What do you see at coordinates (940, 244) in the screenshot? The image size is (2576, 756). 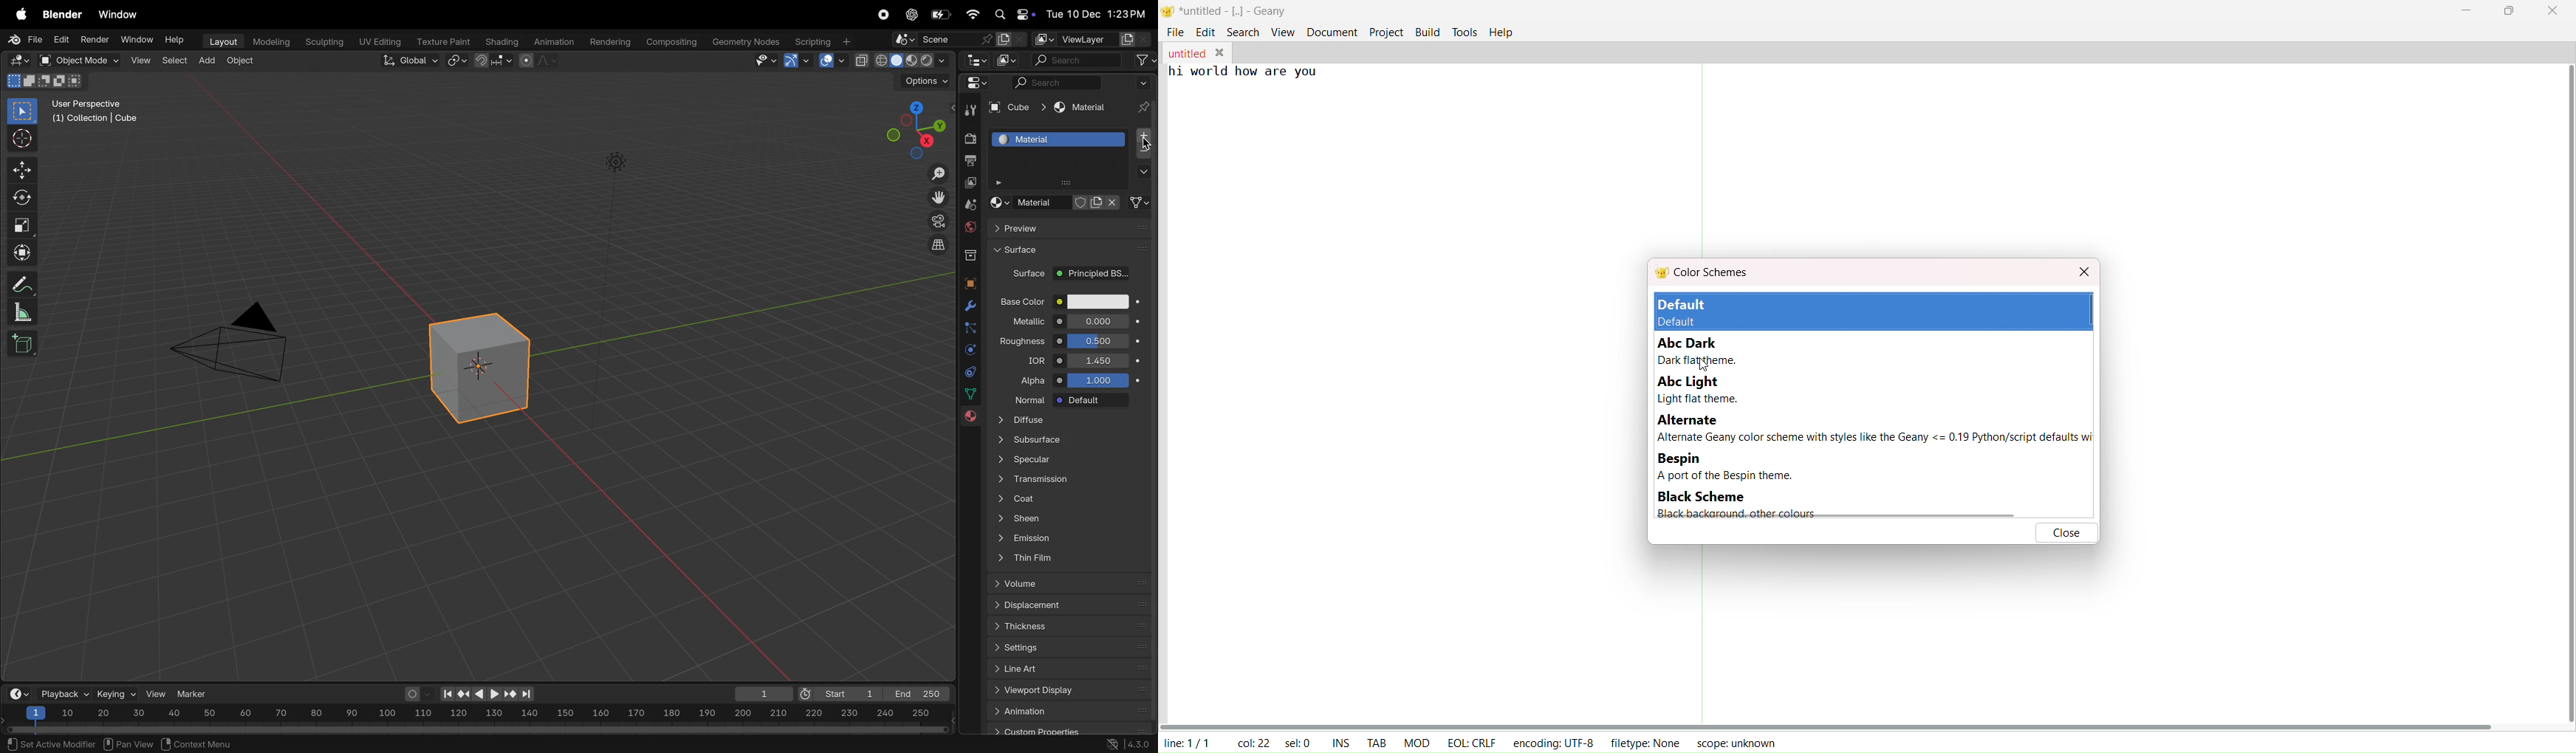 I see `orthographic view` at bounding box center [940, 244].